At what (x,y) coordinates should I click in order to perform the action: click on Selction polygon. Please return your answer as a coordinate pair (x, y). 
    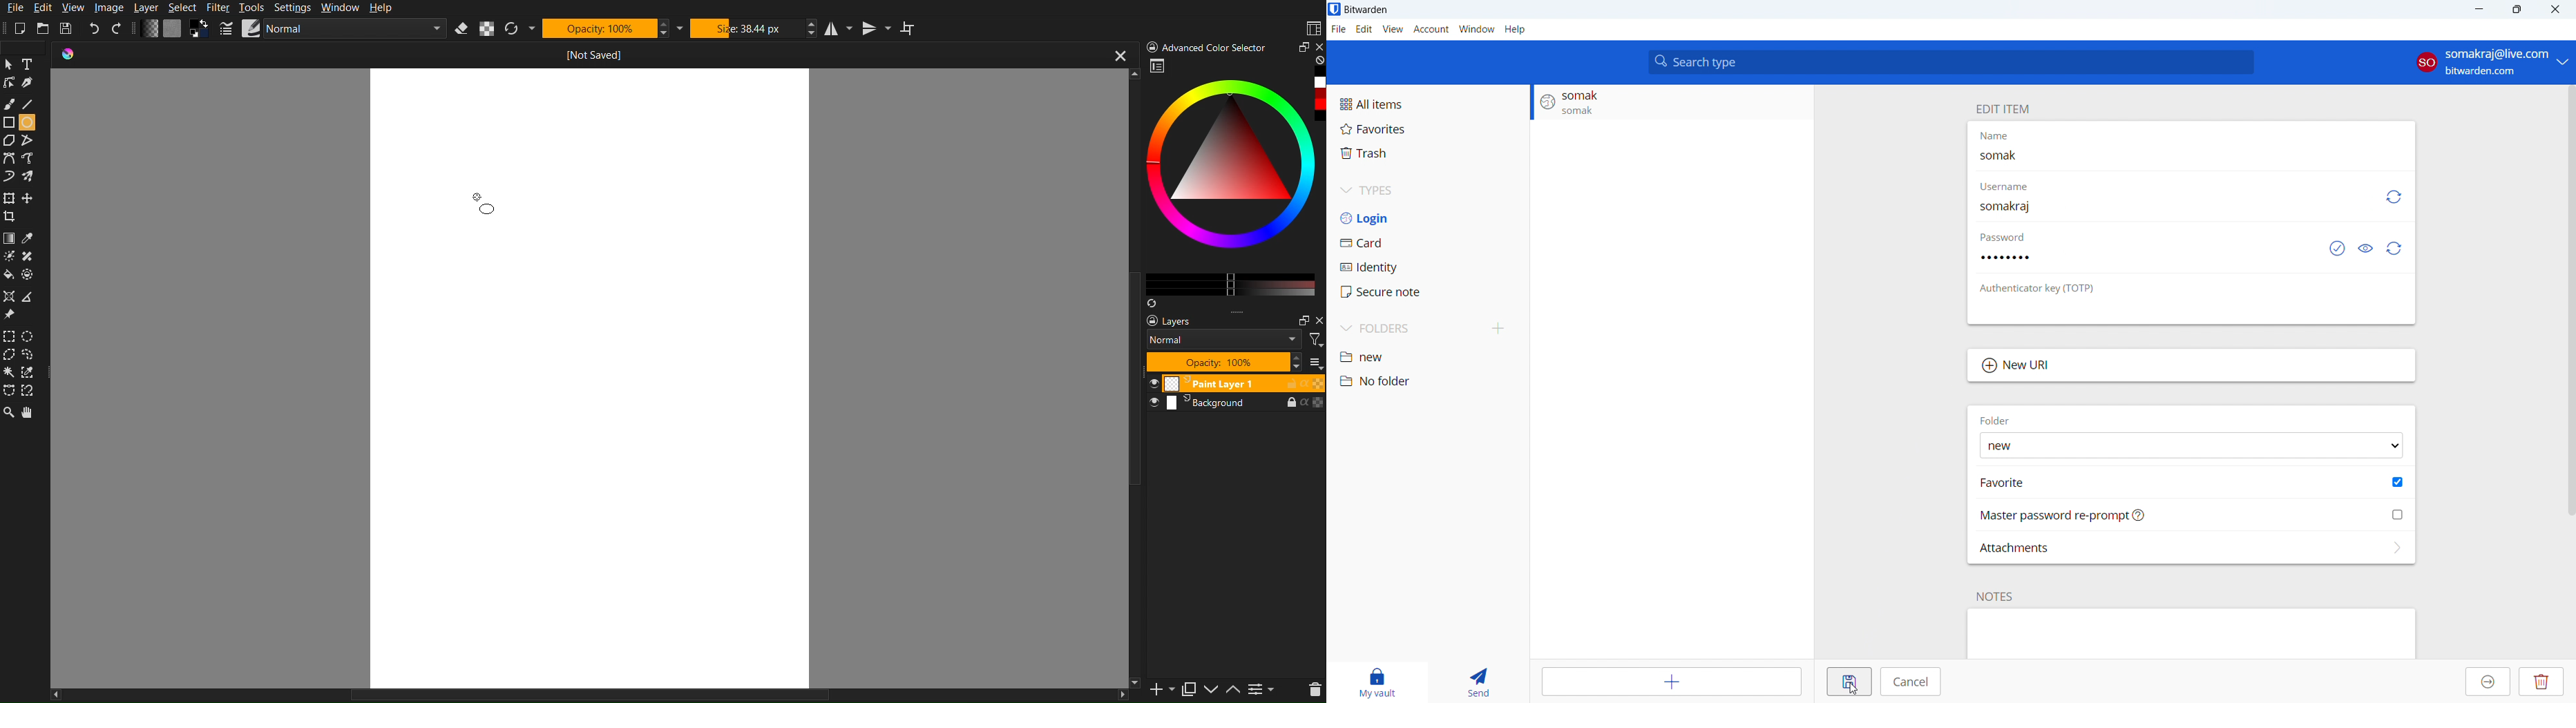
    Looking at the image, I should click on (10, 355).